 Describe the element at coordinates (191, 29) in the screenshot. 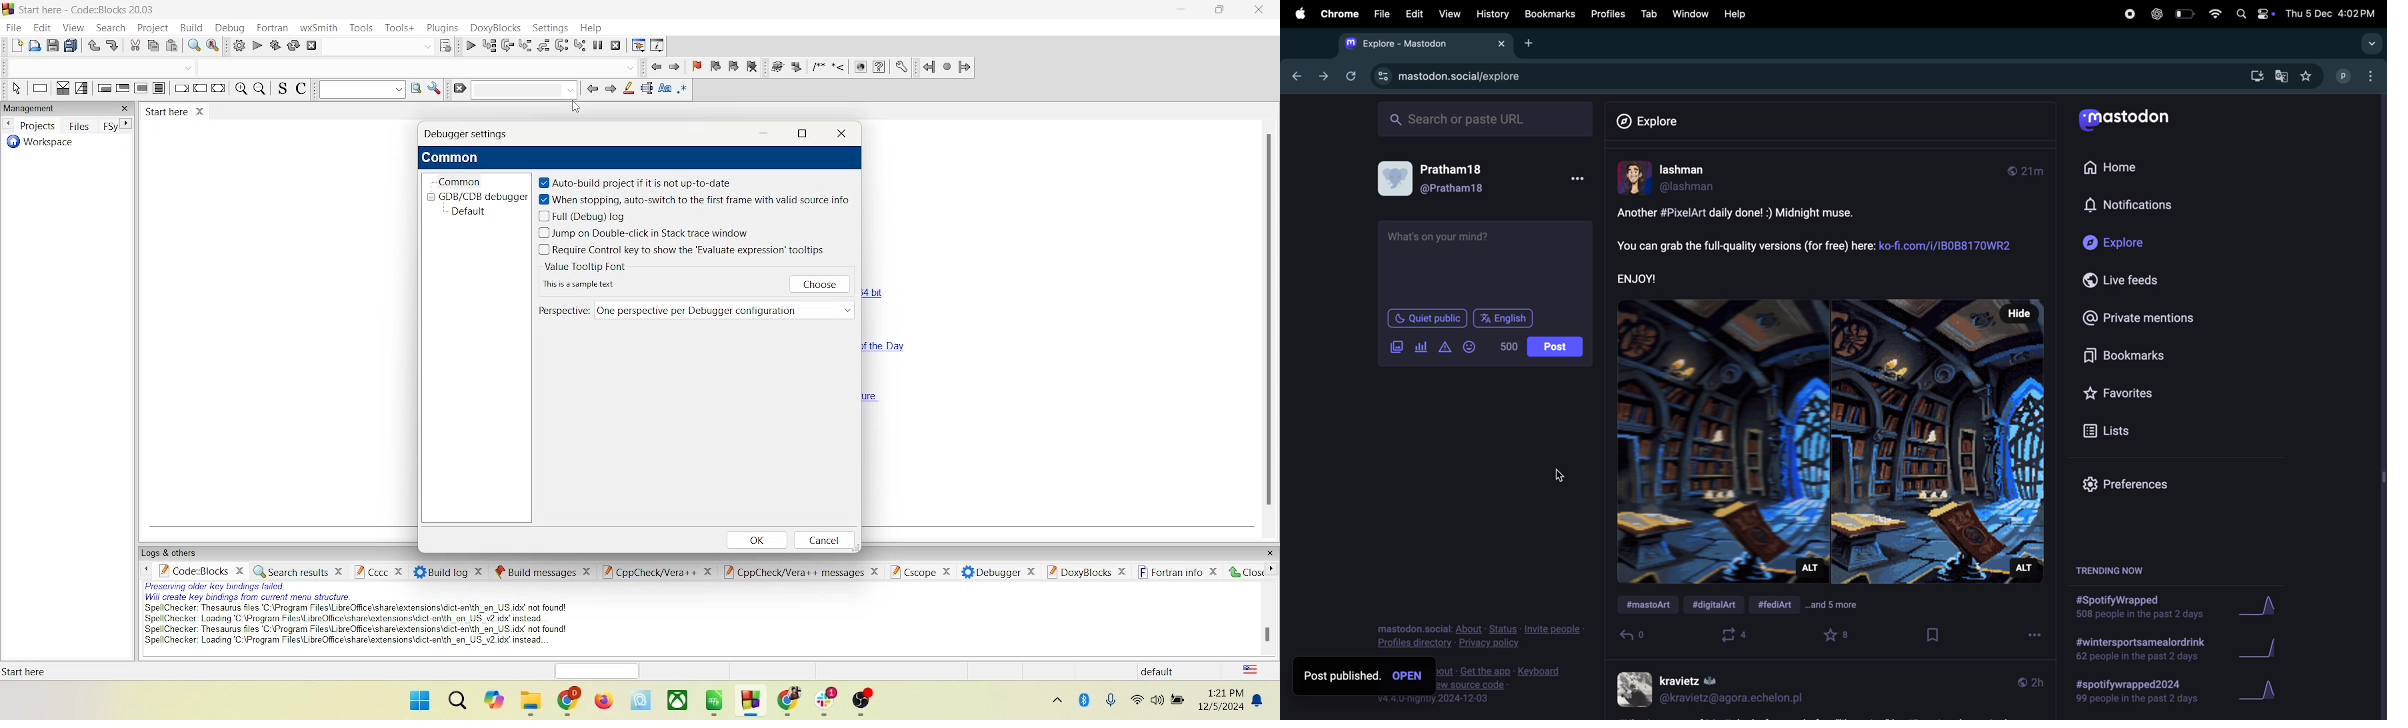

I see `build` at that location.